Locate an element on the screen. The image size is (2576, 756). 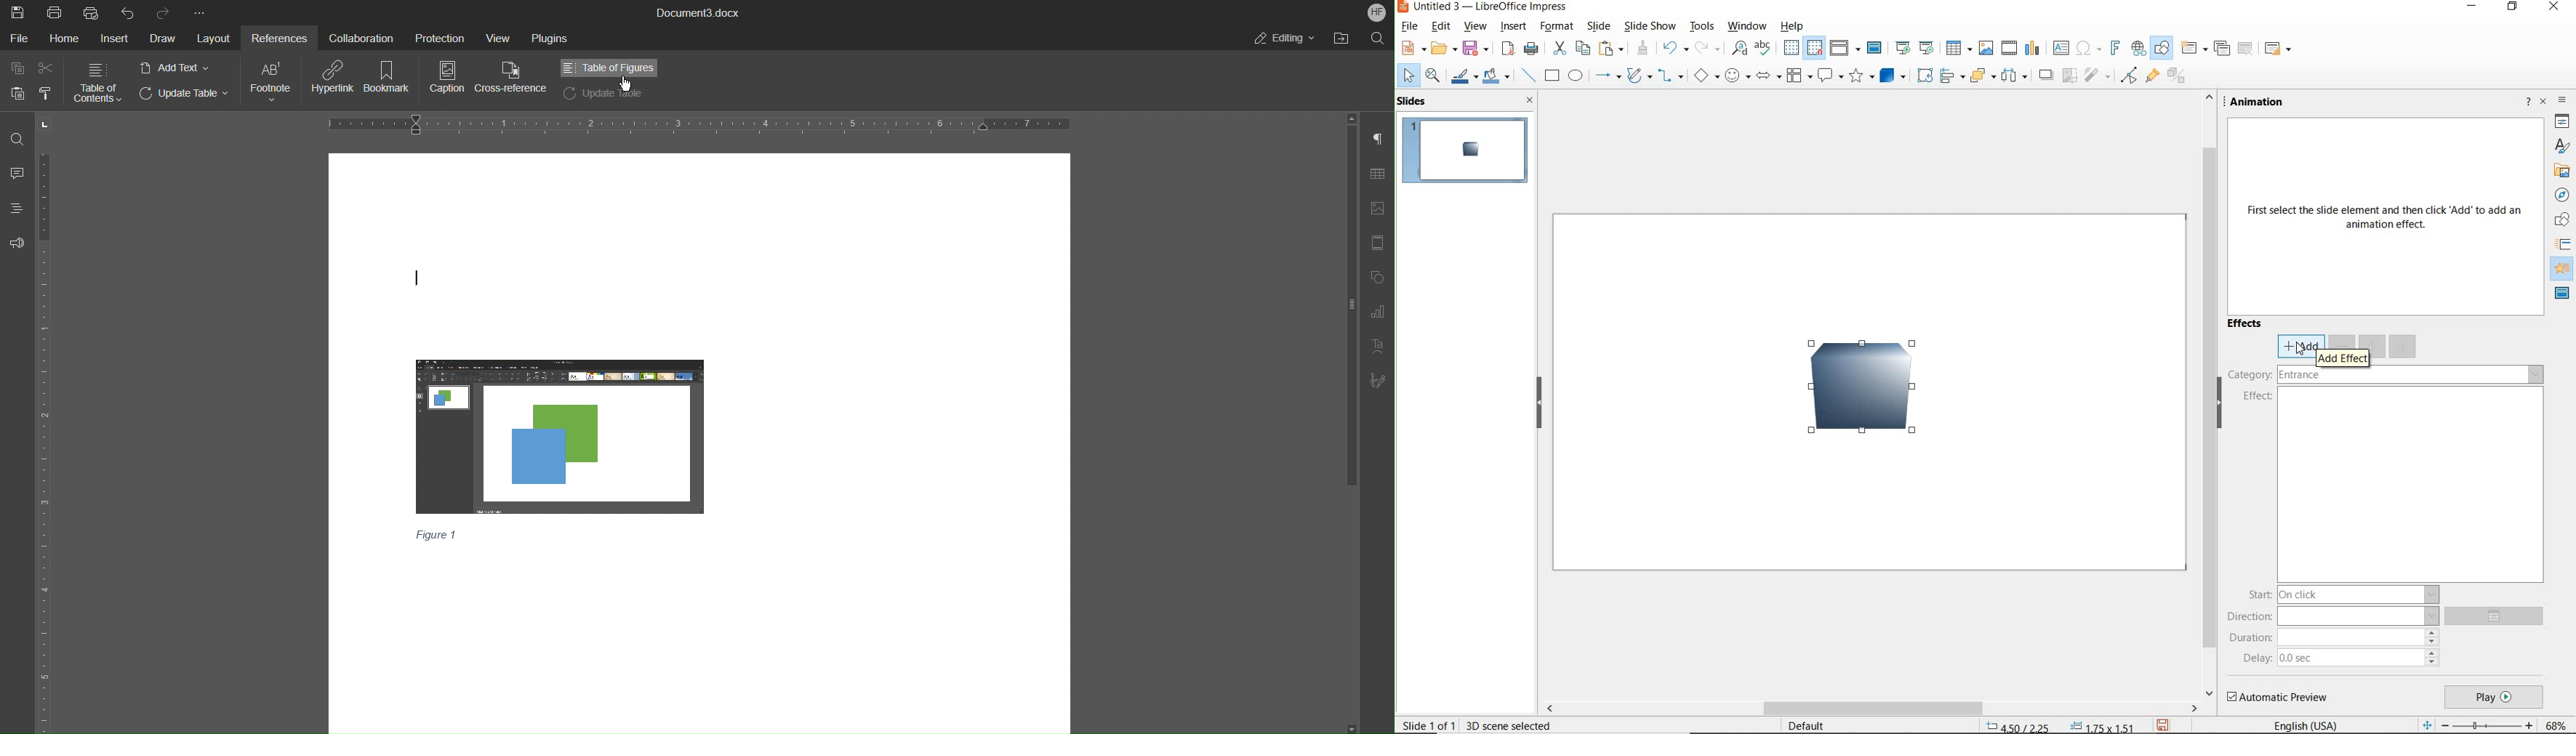
curves and polygons is located at coordinates (1639, 77).